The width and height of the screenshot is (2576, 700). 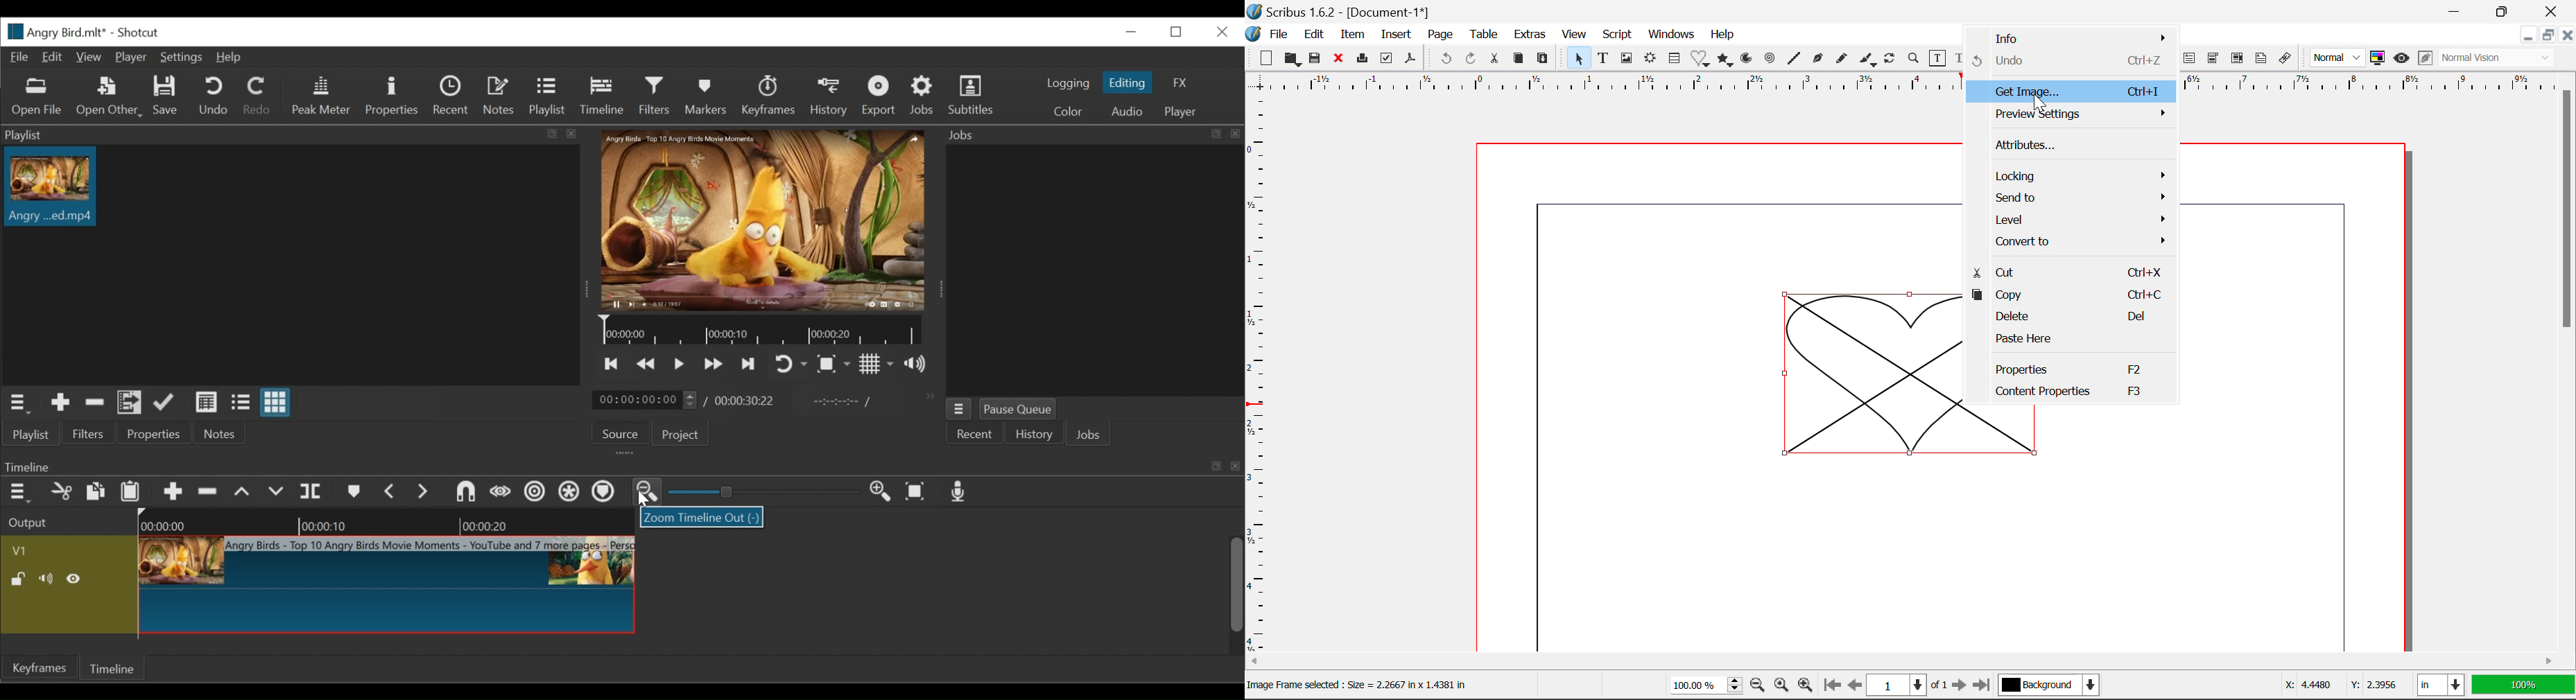 I want to click on Projects, so click(x=682, y=434).